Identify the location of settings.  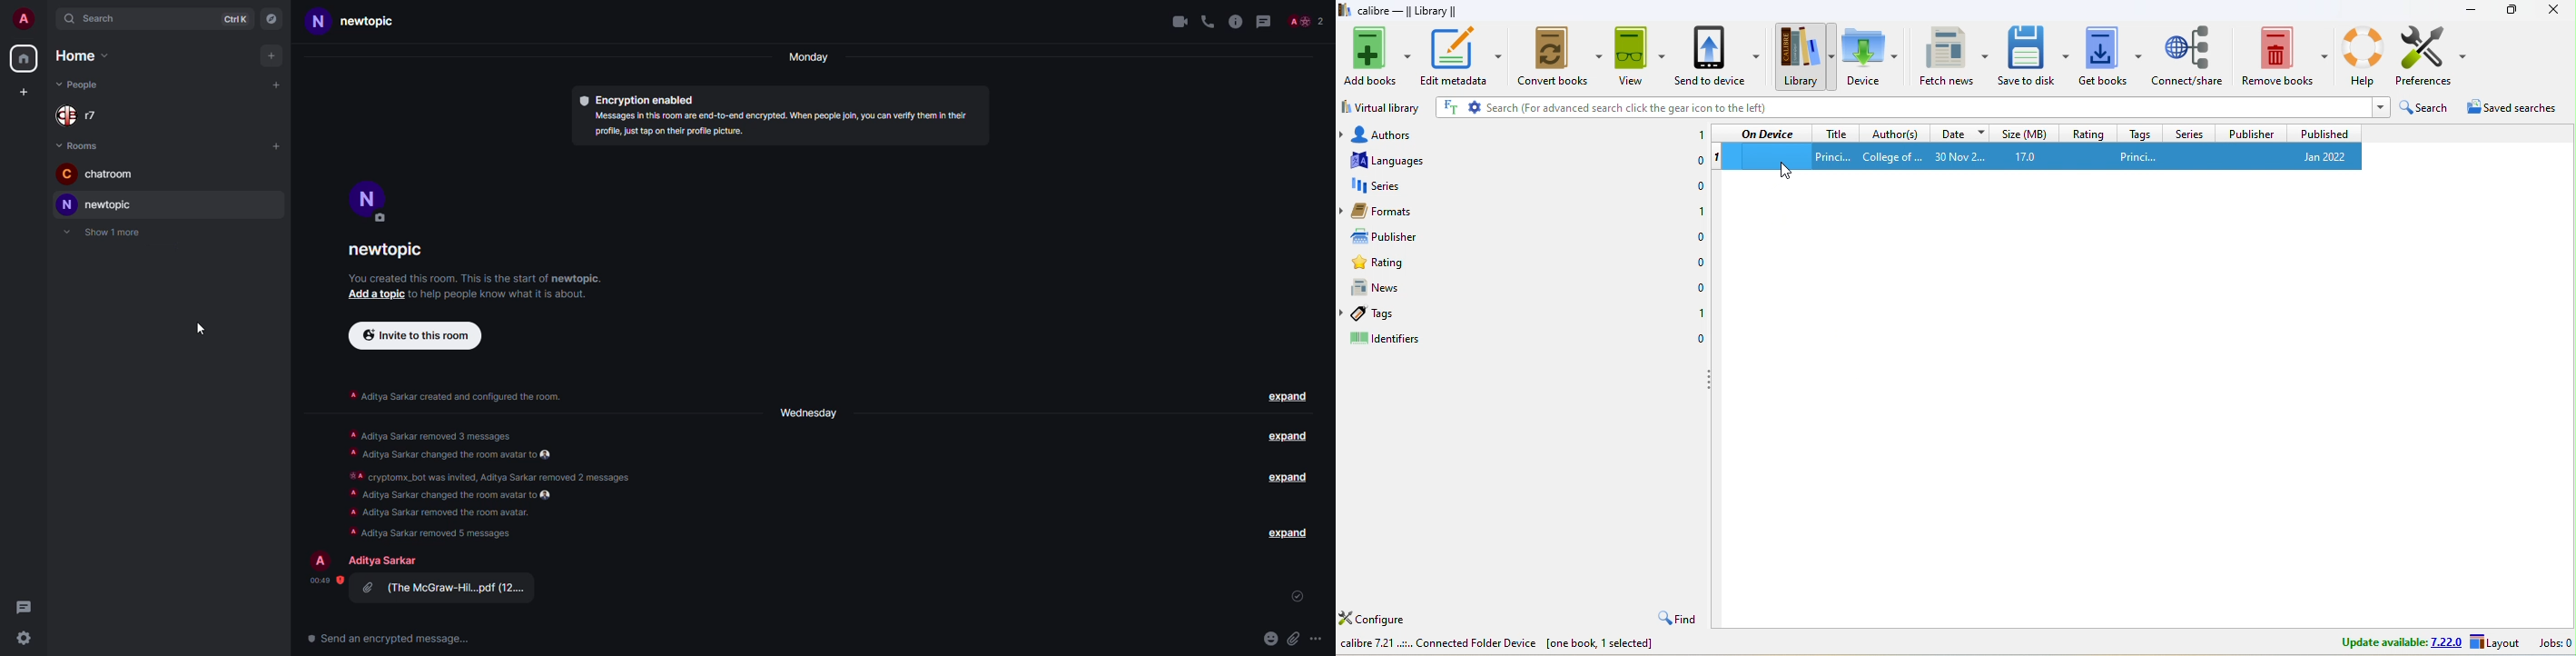
(1475, 107).